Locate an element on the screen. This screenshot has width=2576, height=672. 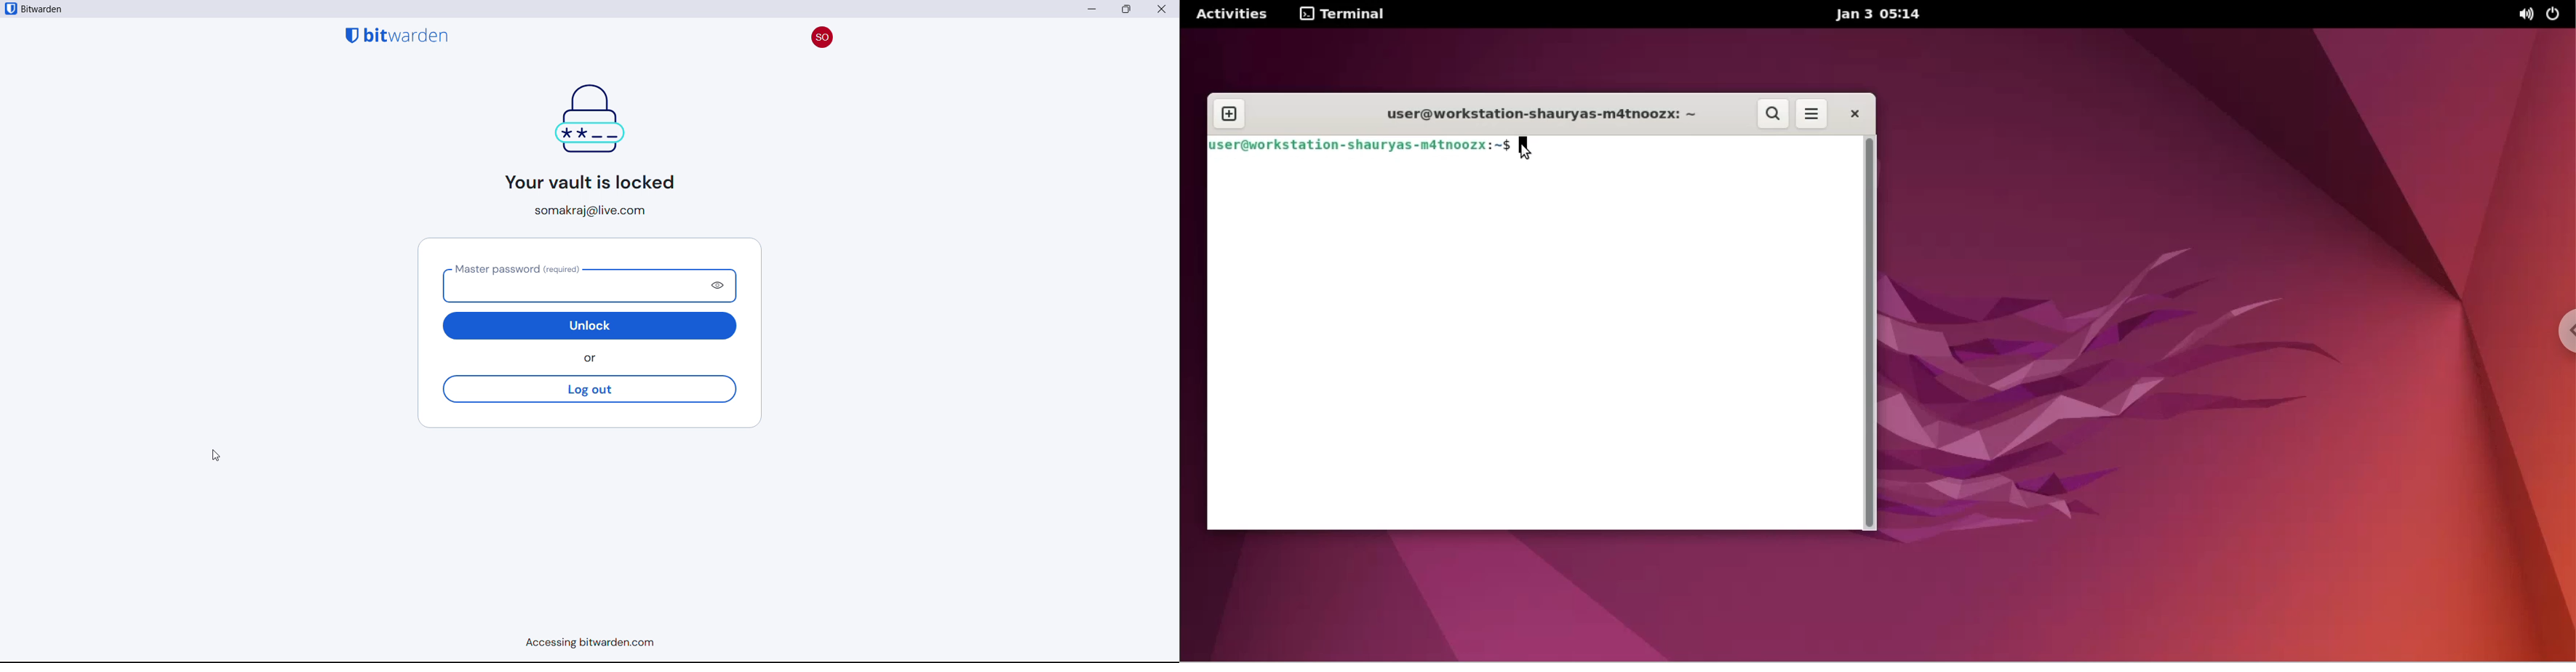
bitwarden is located at coordinates (47, 10).